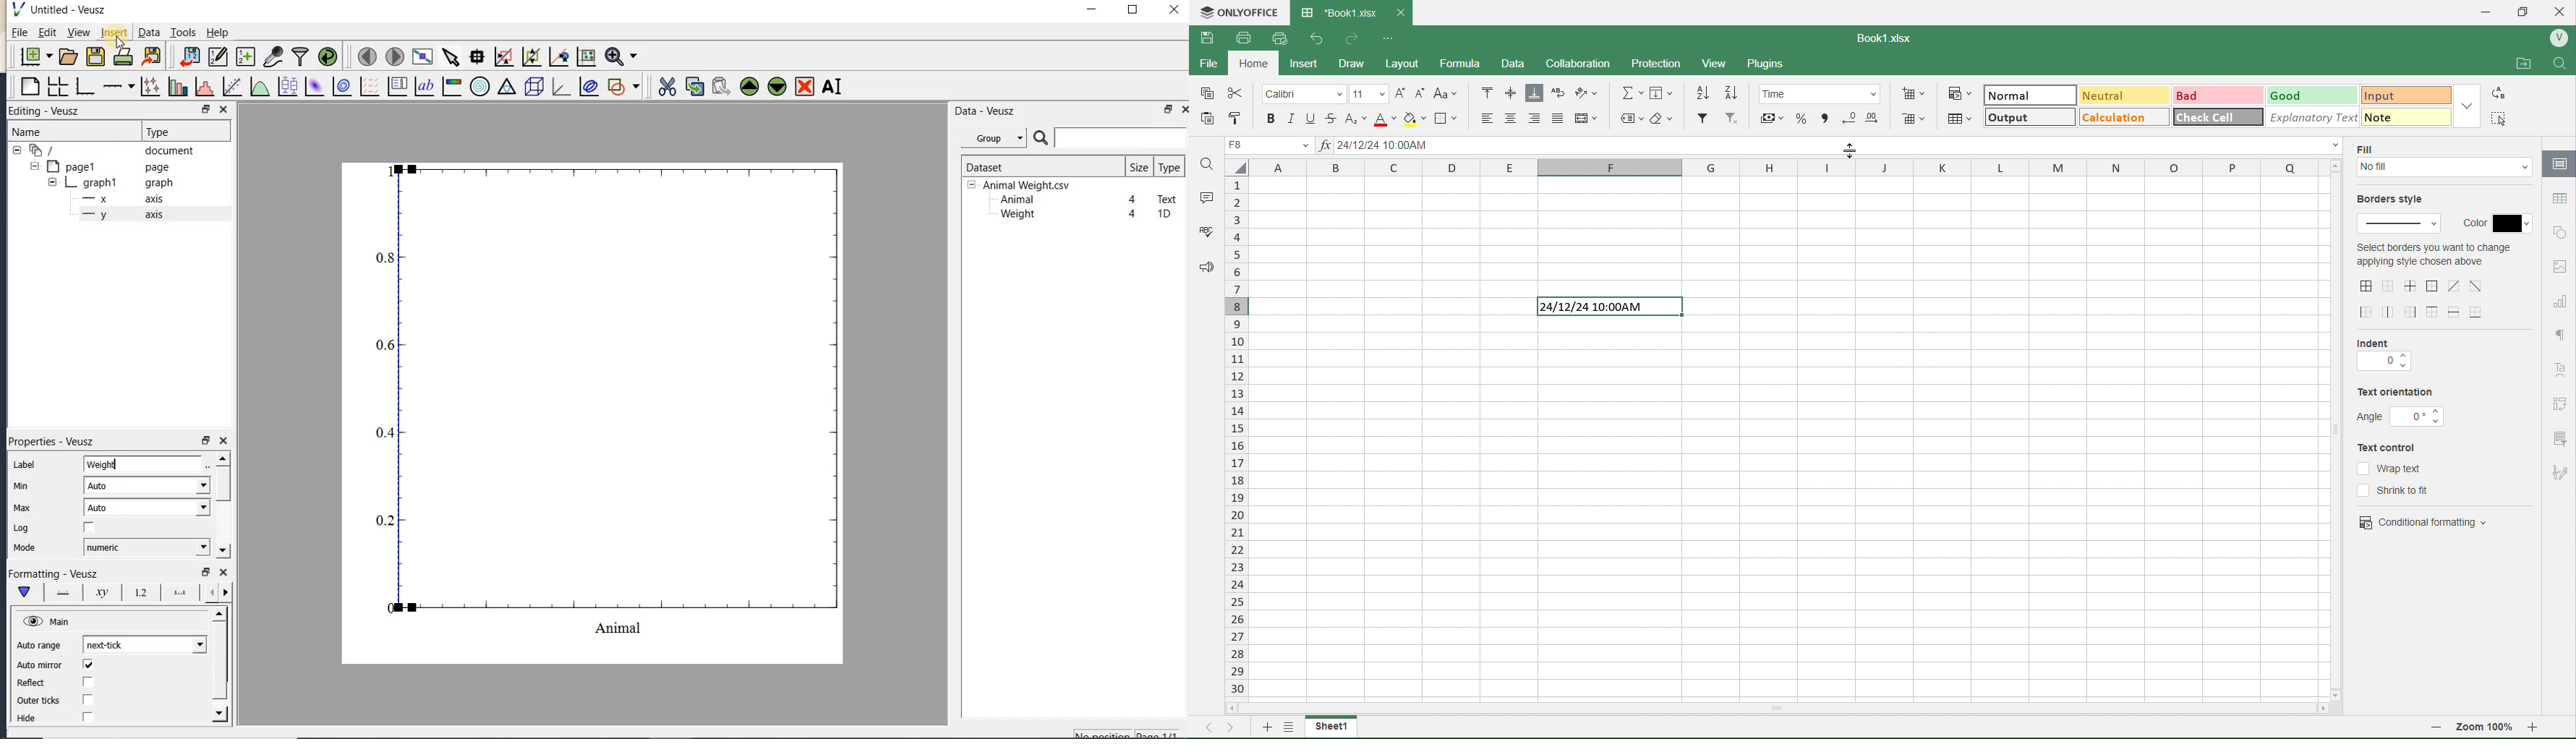 This screenshot has width=2576, height=756. What do you see at coordinates (503, 57) in the screenshot?
I see `click or draw a rectangle to zoom graph axes` at bounding box center [503, 57].